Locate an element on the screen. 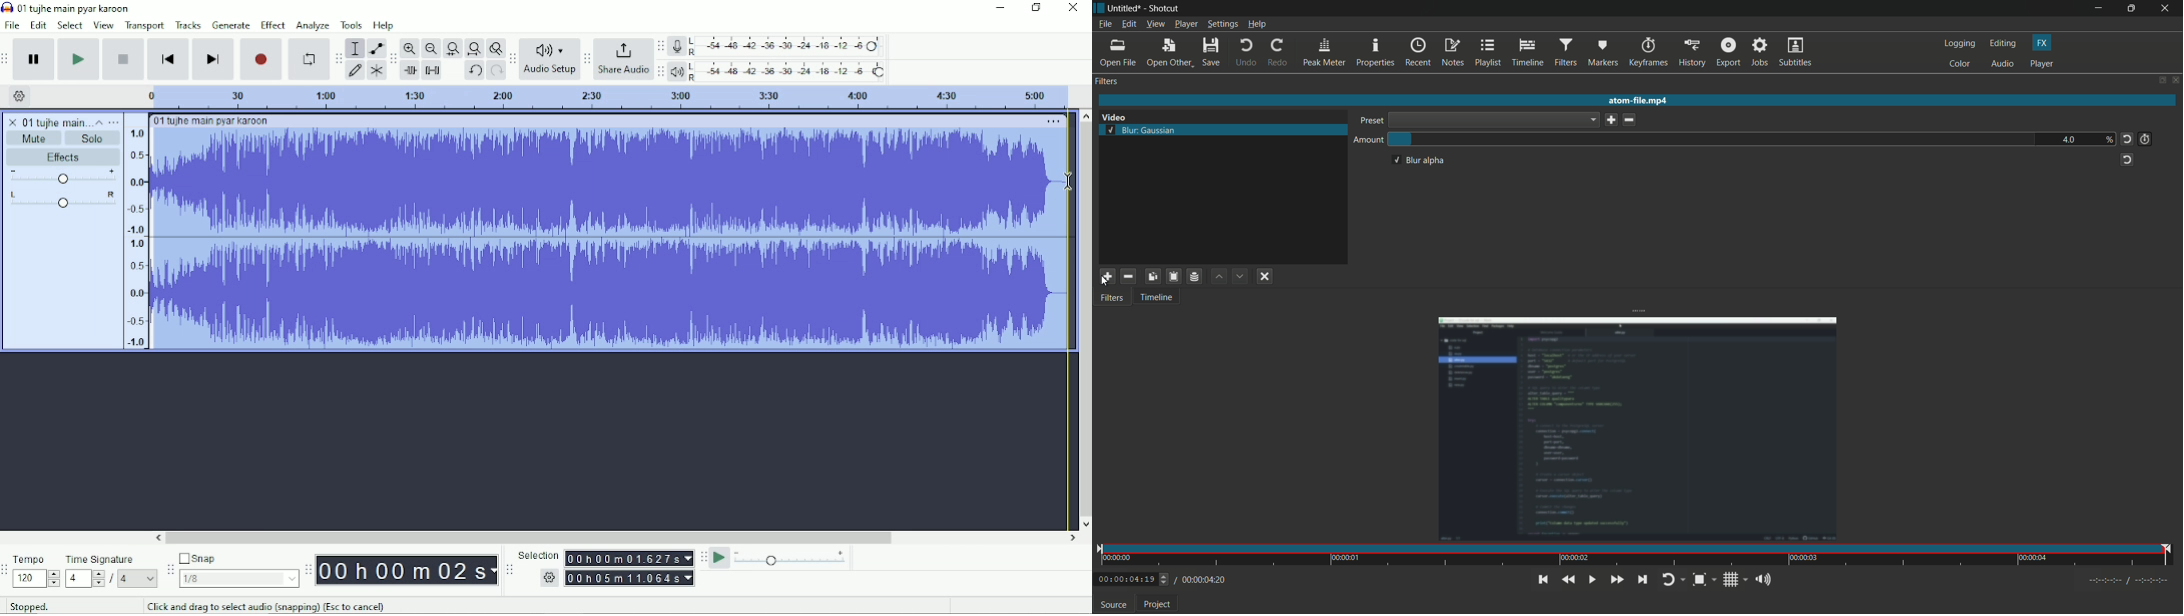  Record is located at coordinates (261, 59).